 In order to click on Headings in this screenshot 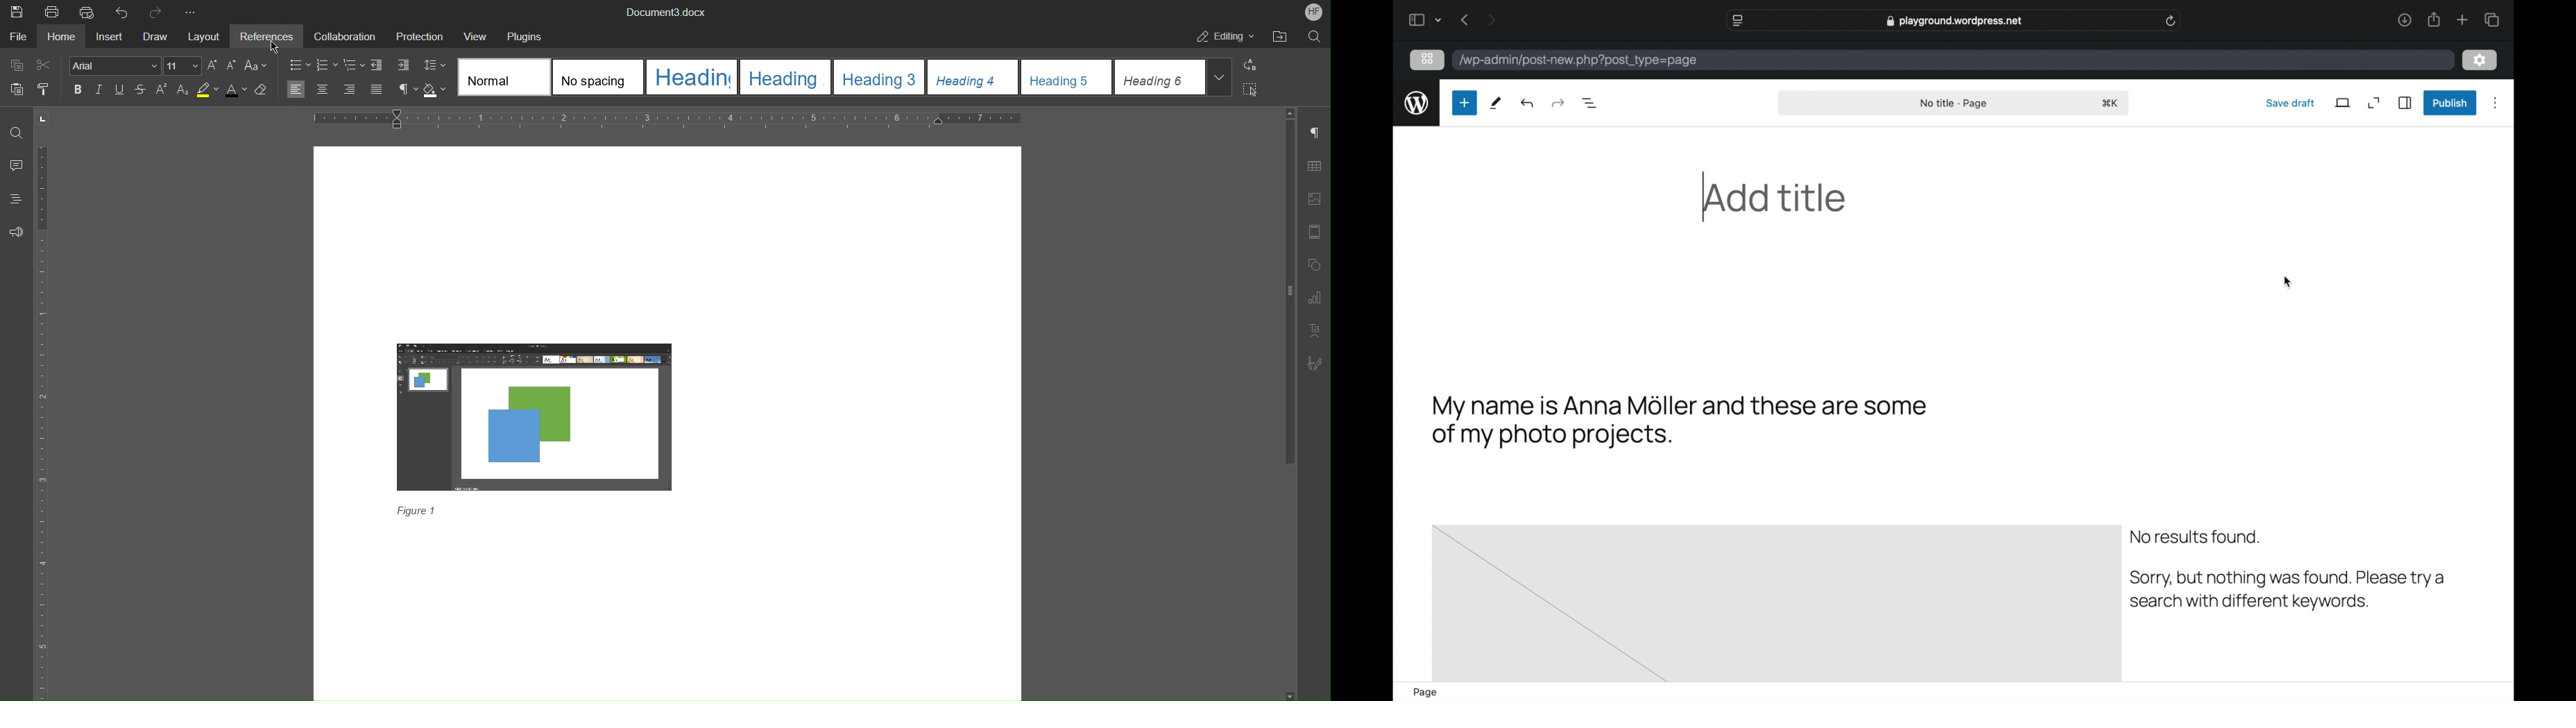, I will do `click(14, 198)`.